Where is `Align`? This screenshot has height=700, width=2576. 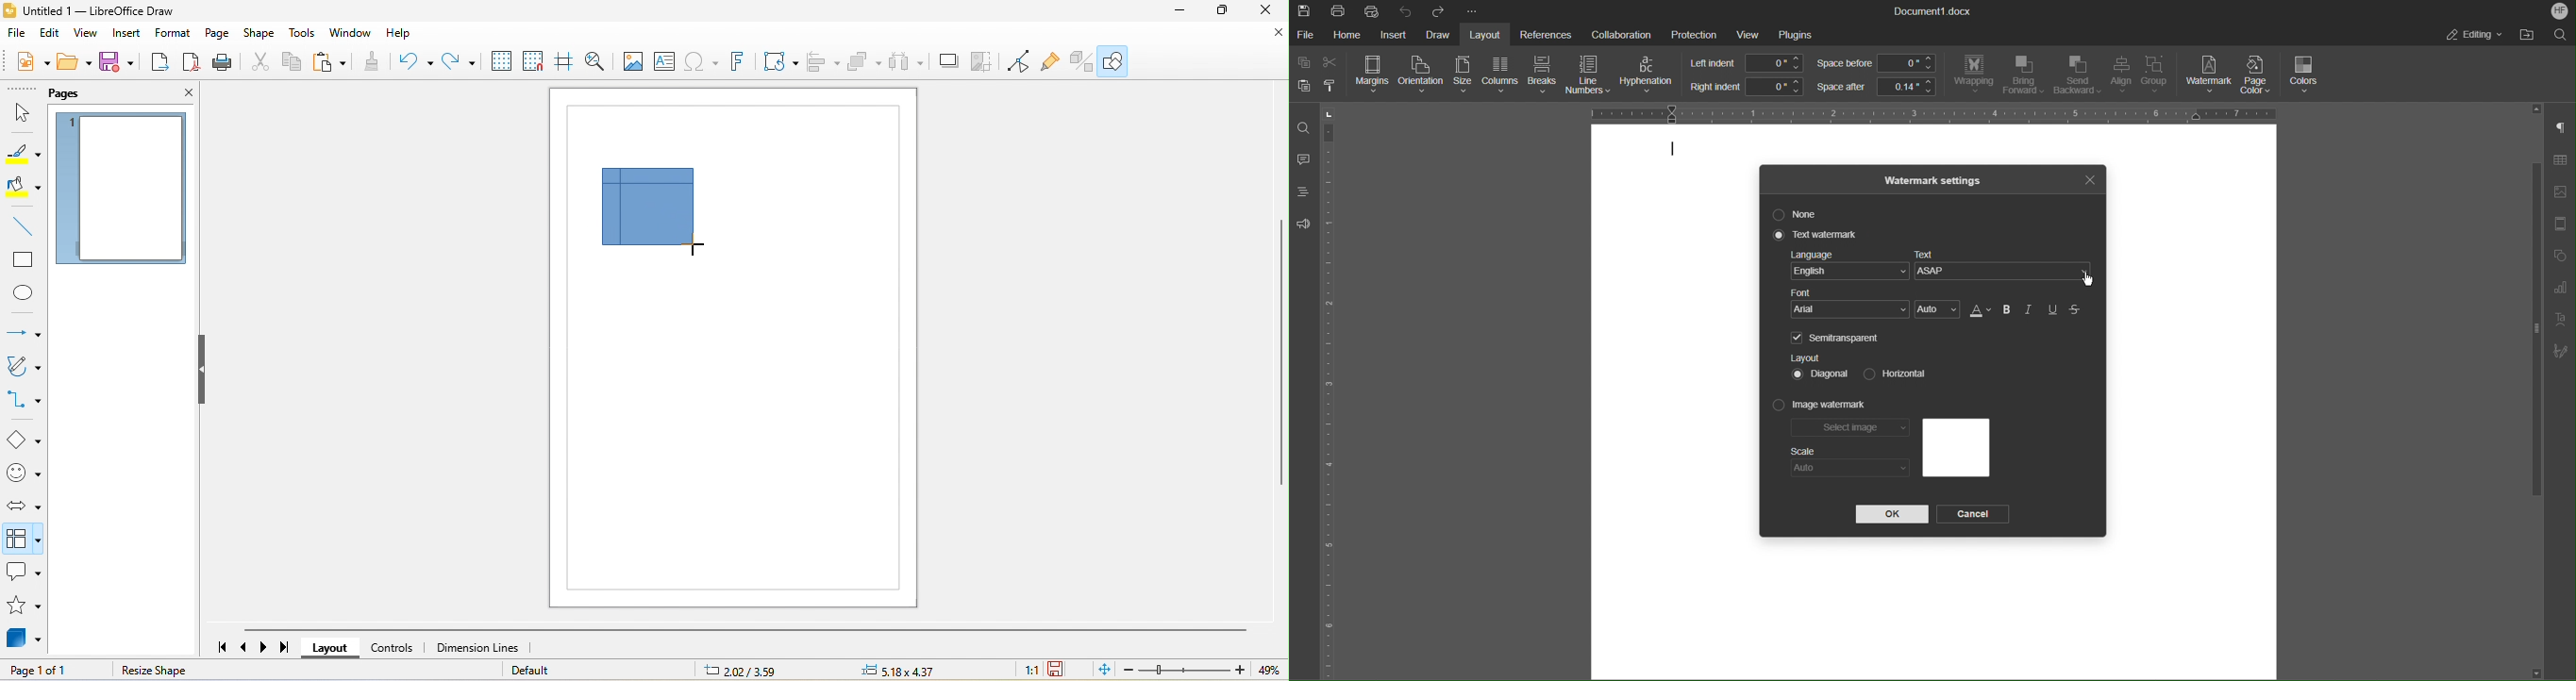
Align is located at coordinates (2120, 76).